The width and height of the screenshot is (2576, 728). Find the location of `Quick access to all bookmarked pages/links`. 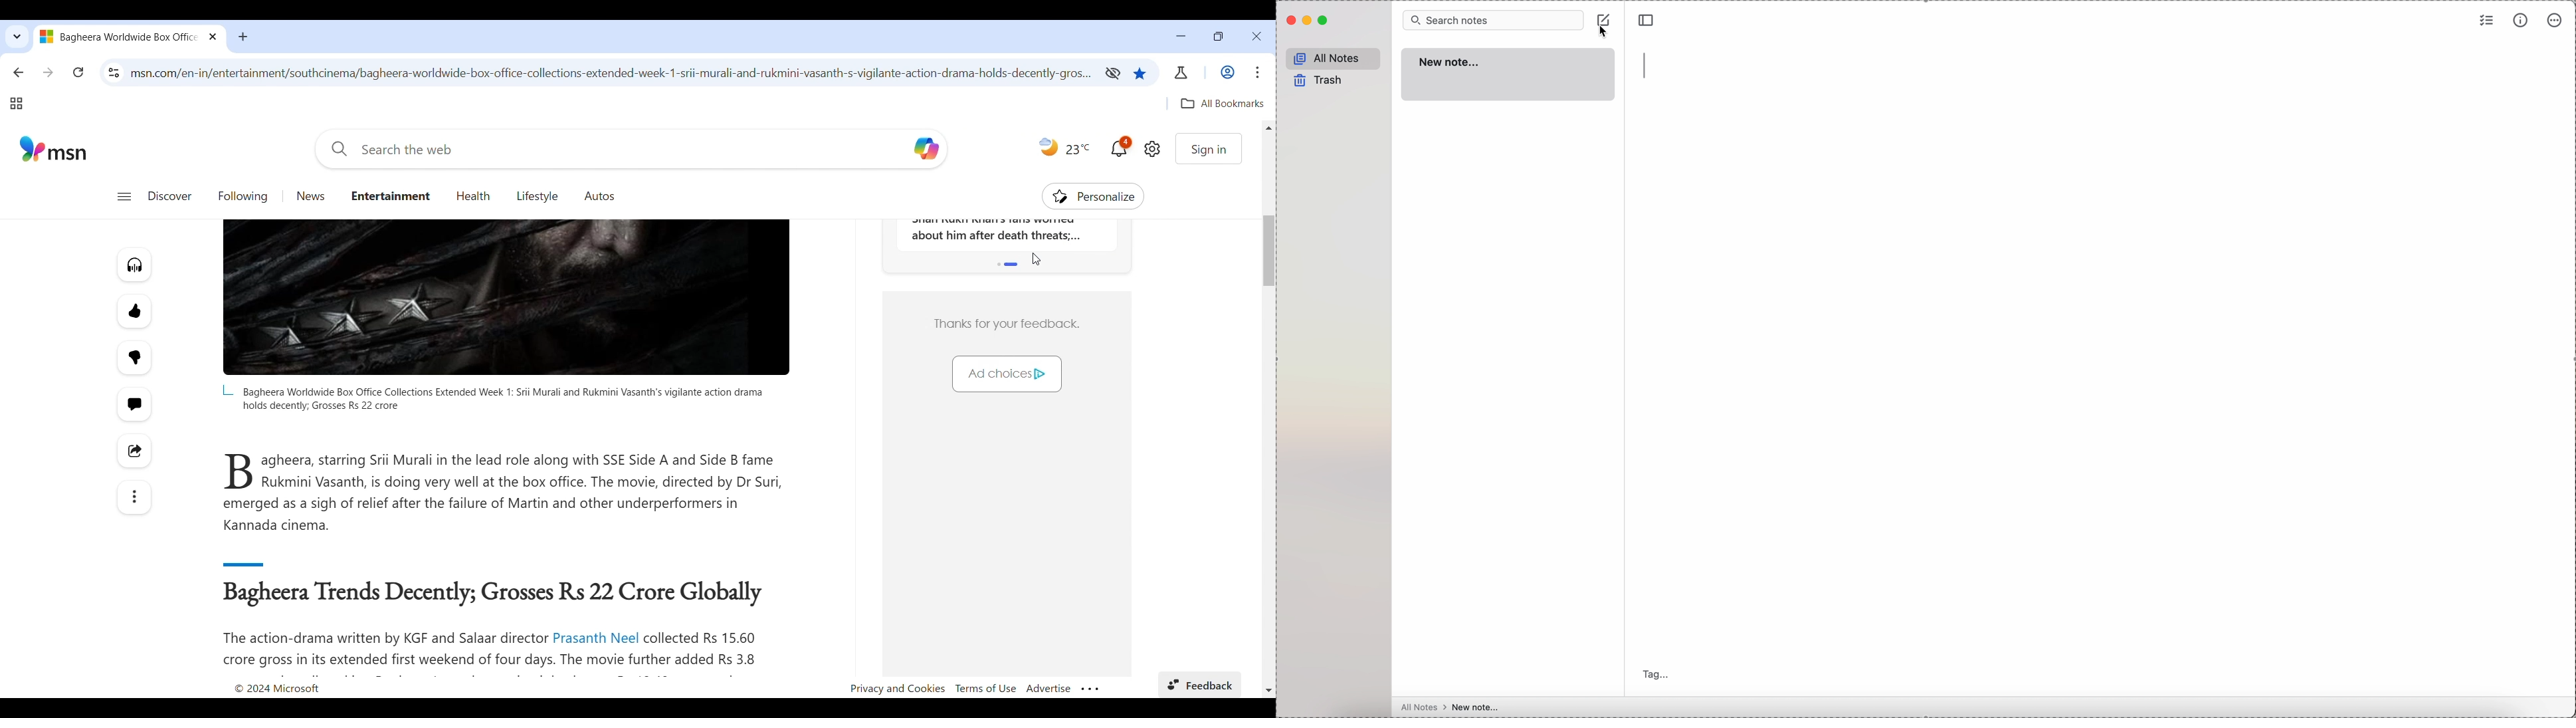

Quick access to all bookmarked pages/links is located at coordinates (1223, 104).